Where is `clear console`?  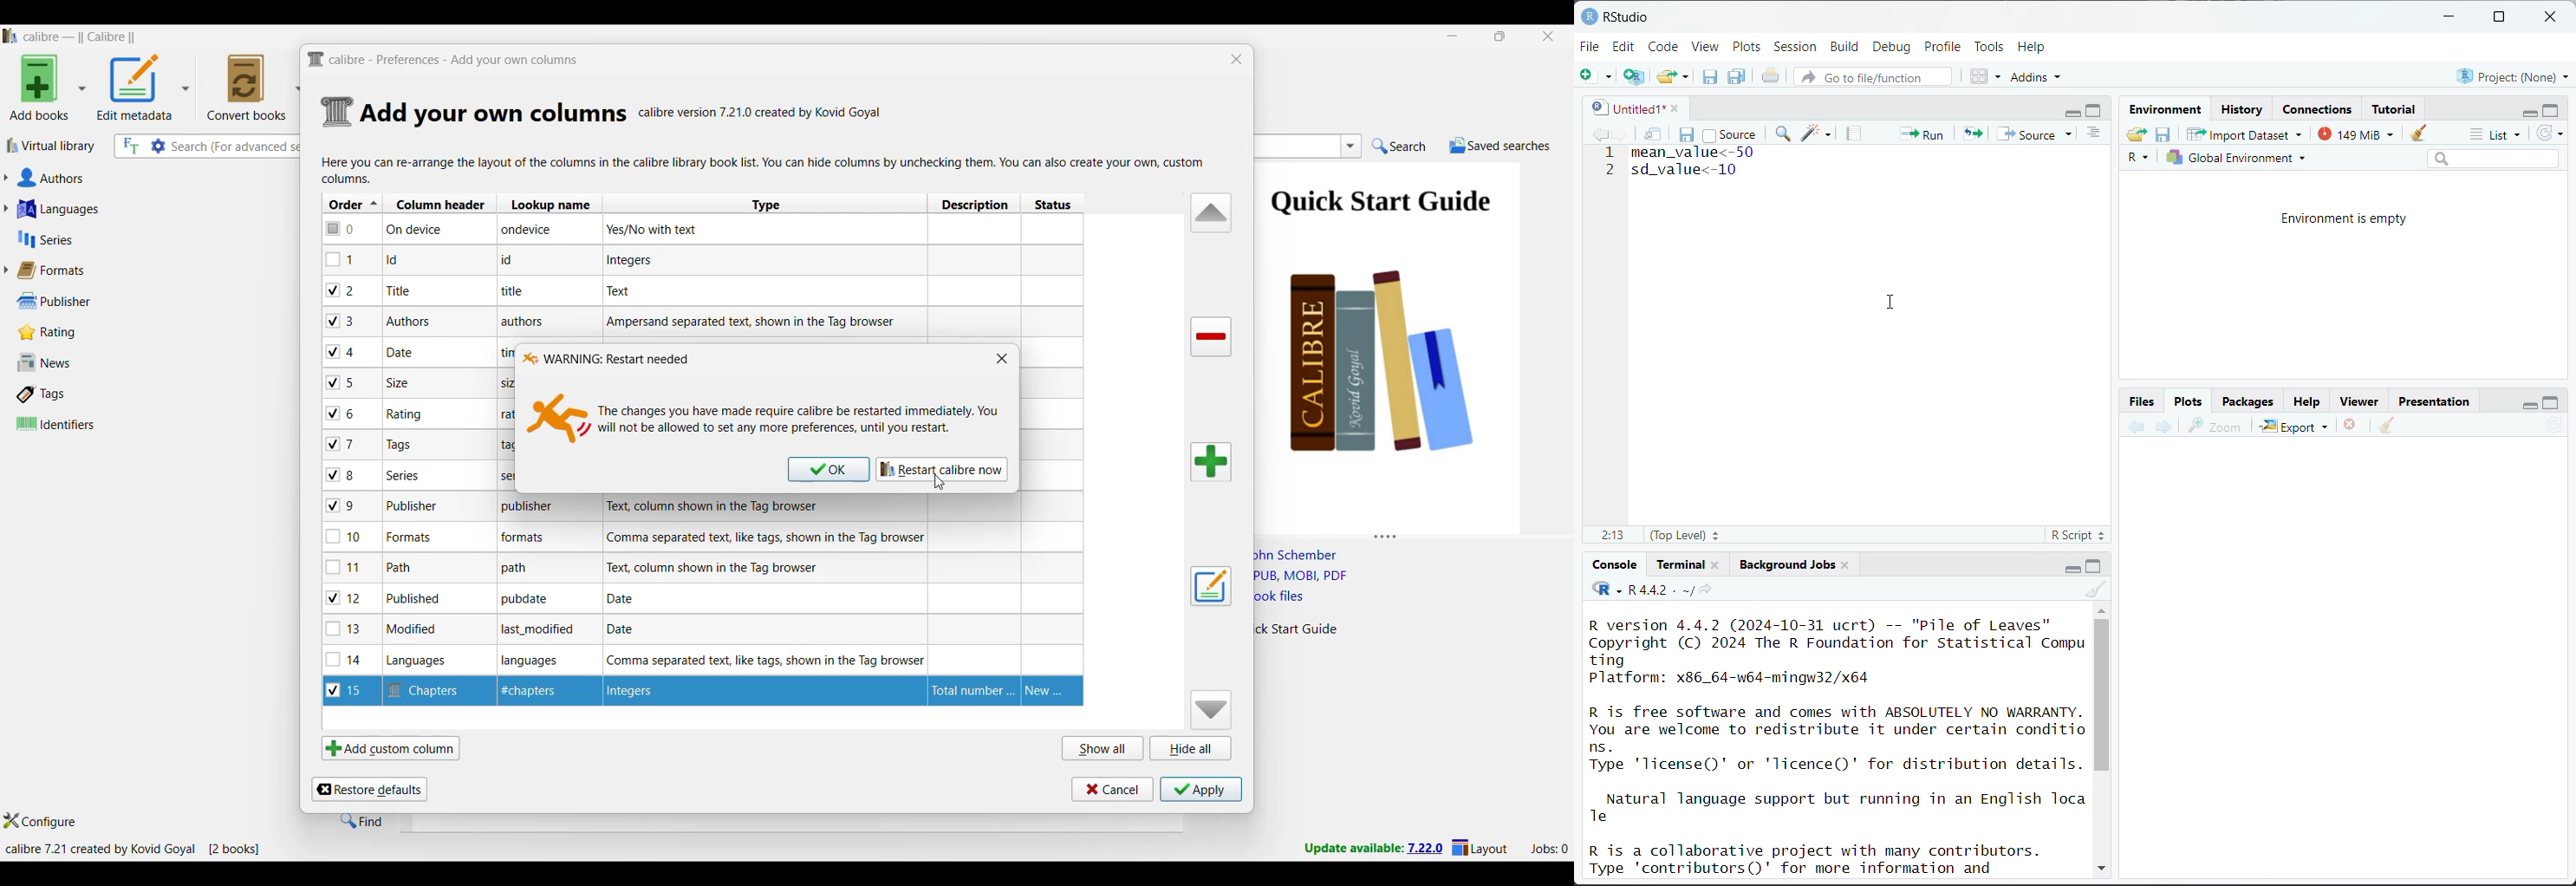
clear console is located at coordinates (2098, 590).